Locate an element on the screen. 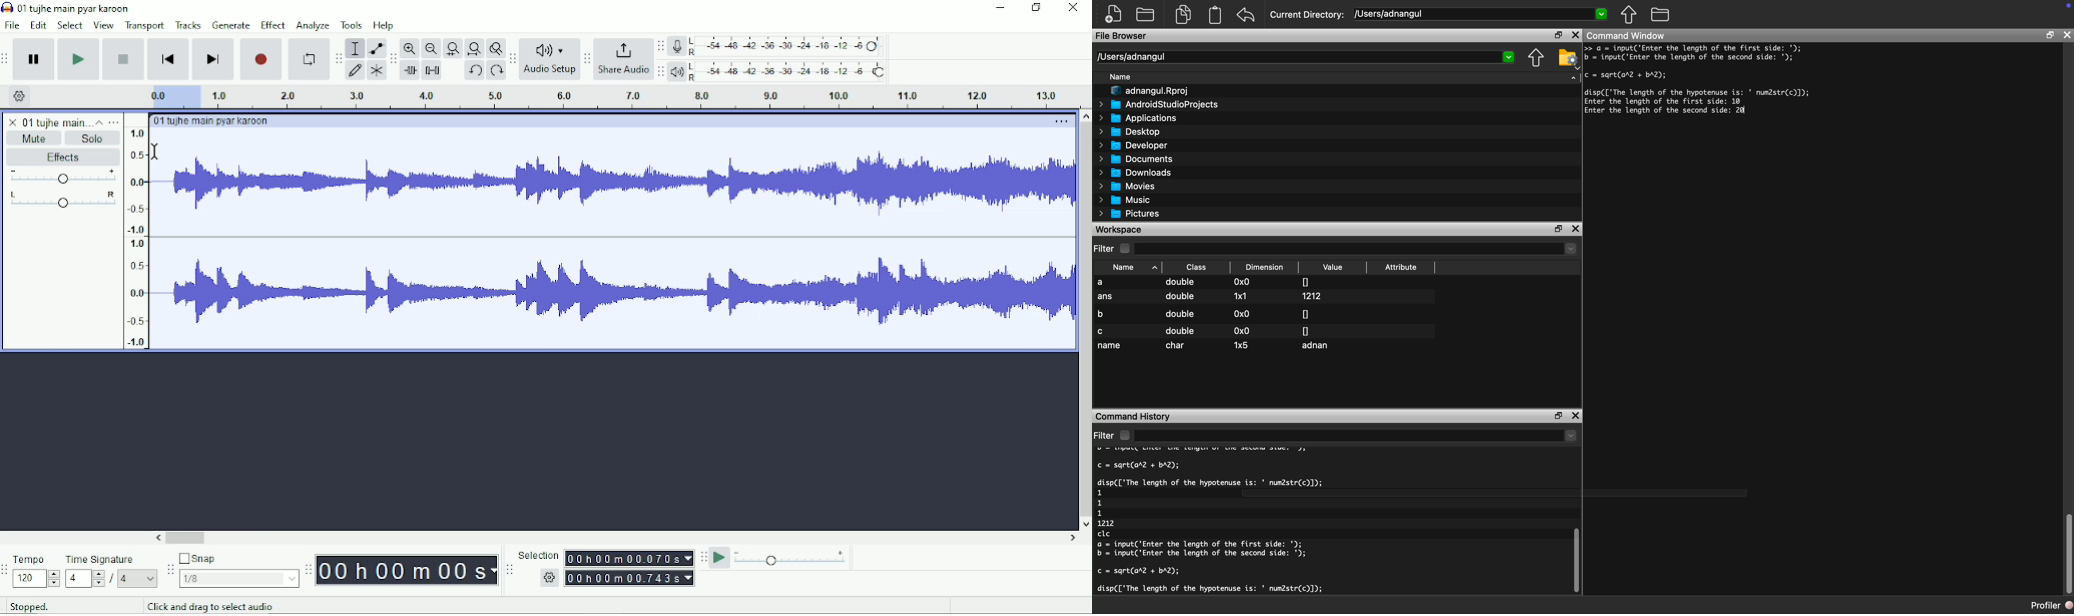  Skip to start is located at coordinates (168, 60).